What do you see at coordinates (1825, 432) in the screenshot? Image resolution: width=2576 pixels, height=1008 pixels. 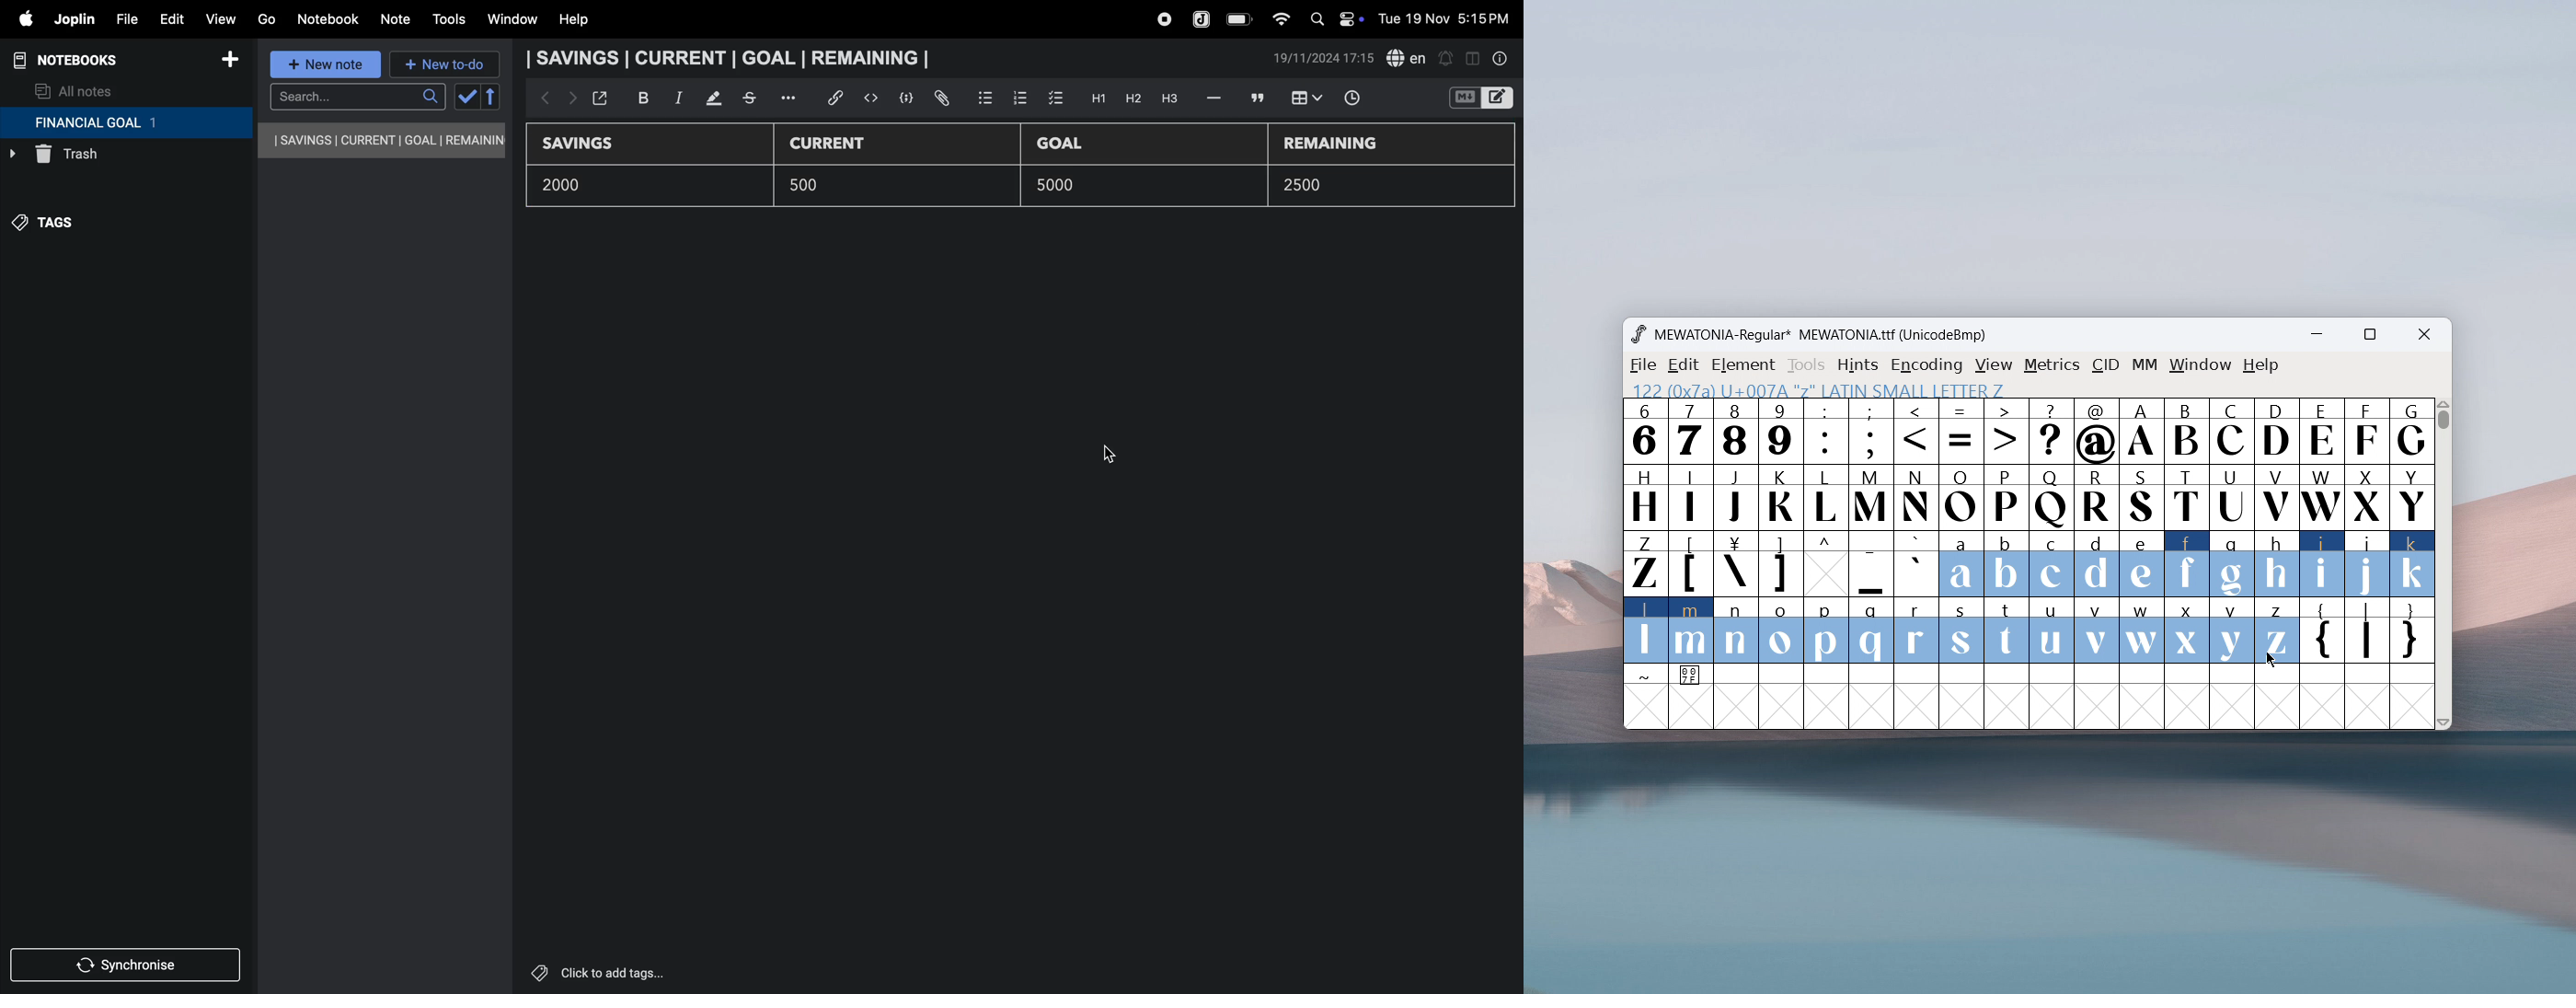 I see `:` at bounding box center [1825, 432].